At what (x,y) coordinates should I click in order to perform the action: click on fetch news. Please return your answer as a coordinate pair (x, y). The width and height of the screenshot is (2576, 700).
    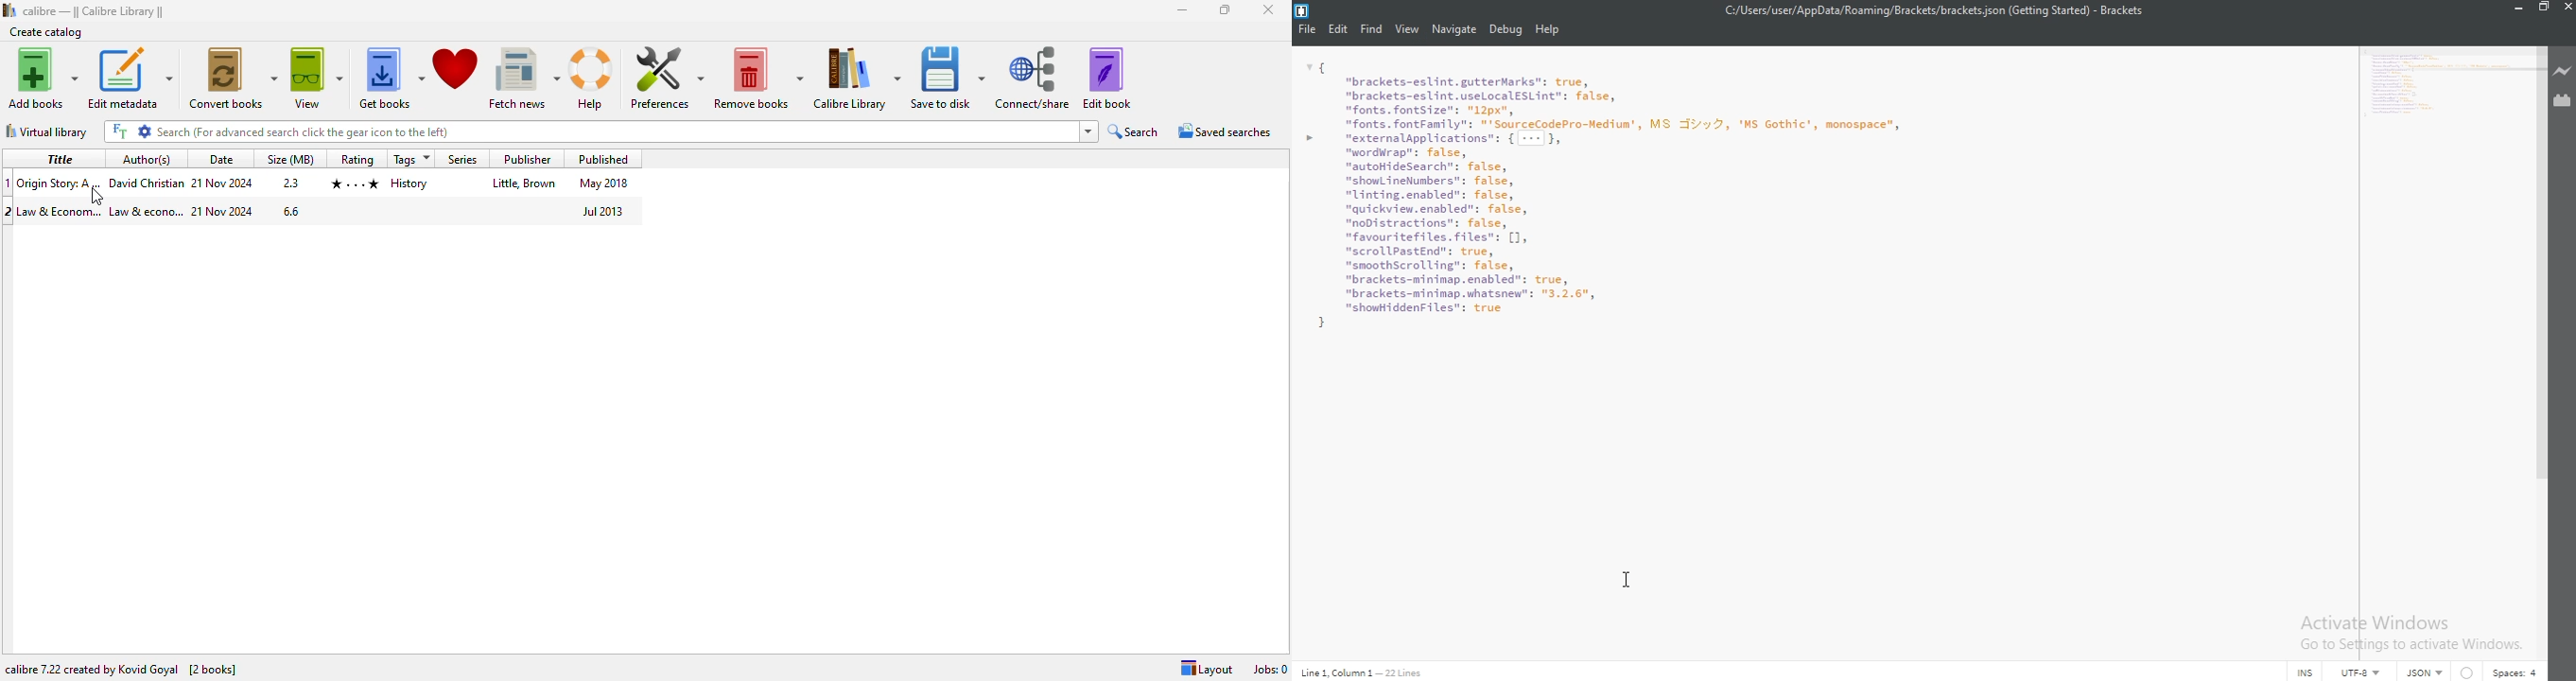
    Looking at the image, I should click on (524, 79).